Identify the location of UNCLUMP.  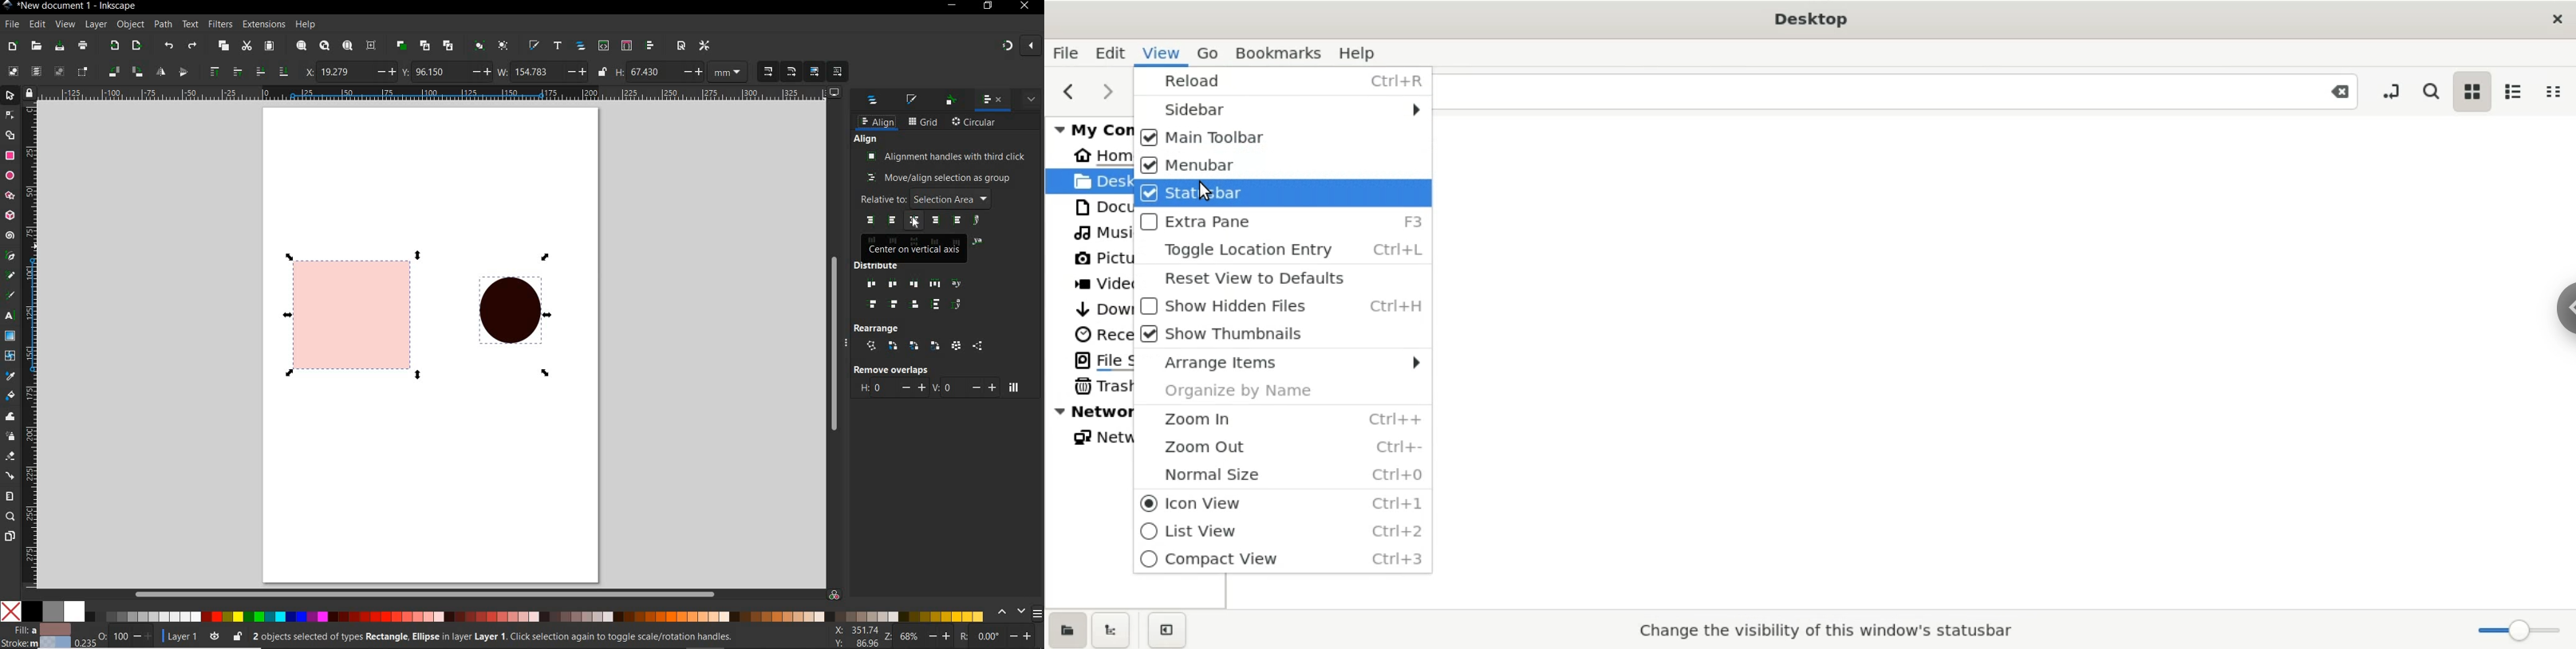
(978, 346).